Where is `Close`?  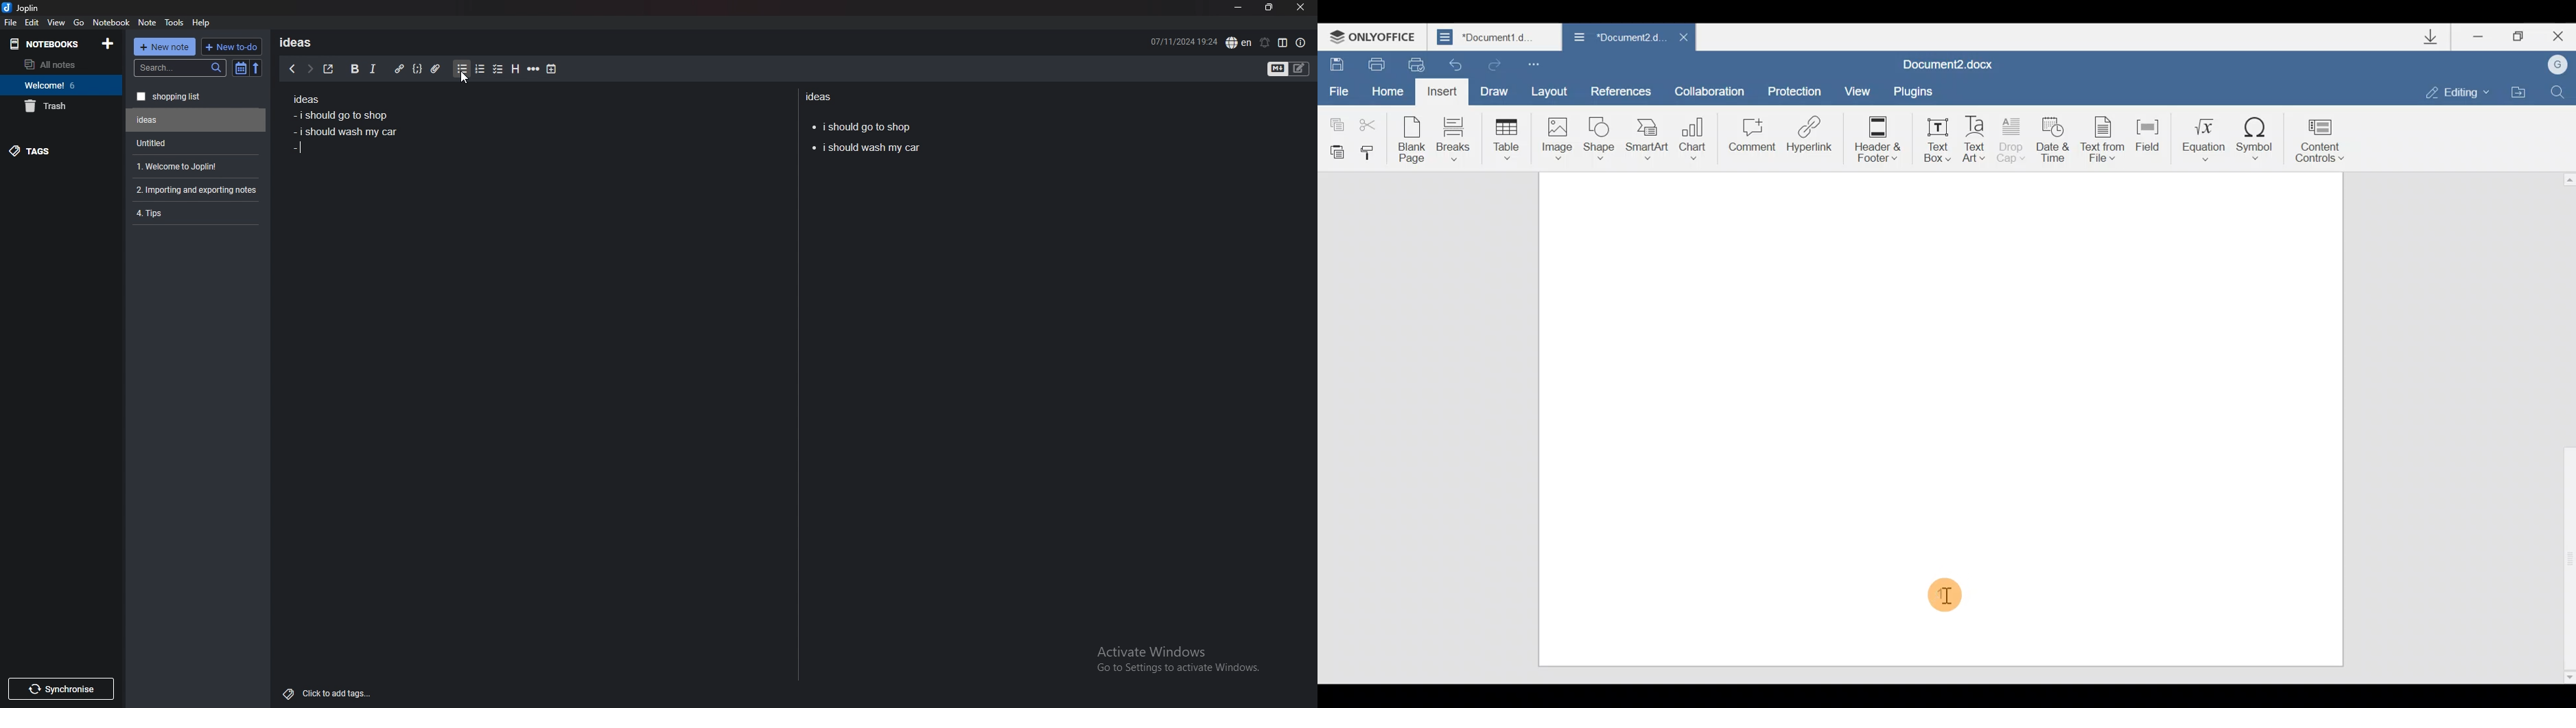 Close is located at coordinates (2558, 37).